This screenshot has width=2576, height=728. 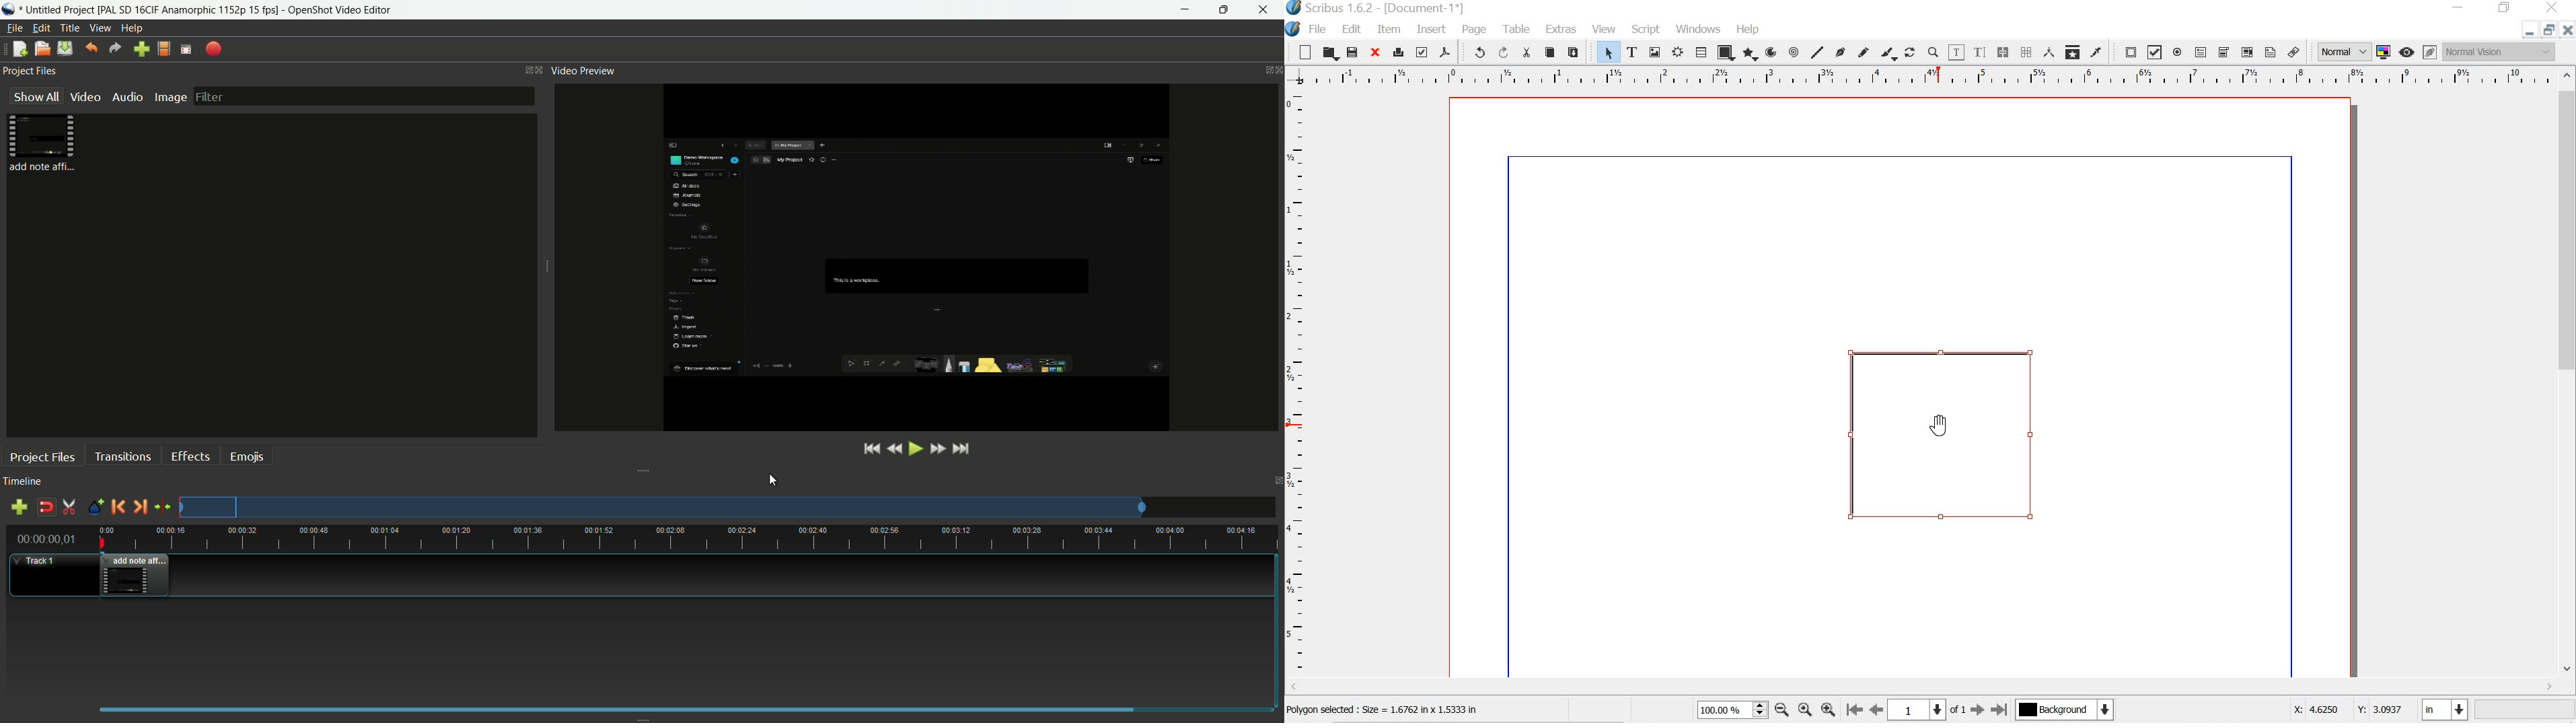 What do you see at coordinates (1679, 53) in the screenshot?
I see `render frame` at bounding box center [1679, 53].